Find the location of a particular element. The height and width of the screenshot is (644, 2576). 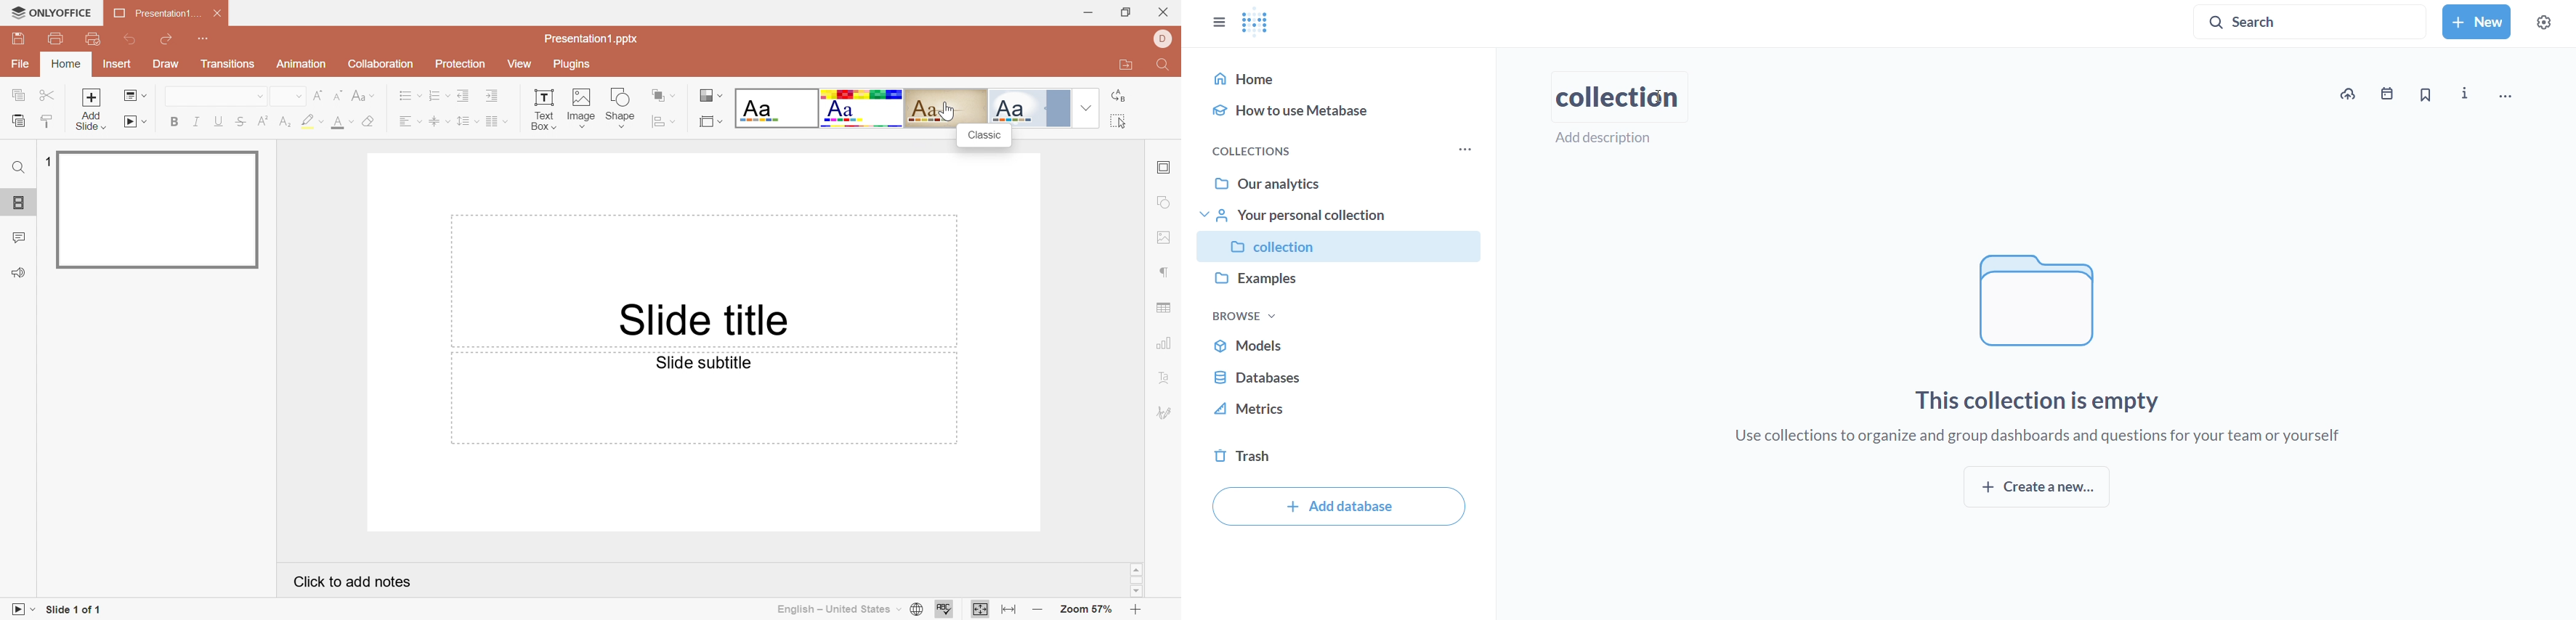

Font Color is located at coordinates (340, 122).